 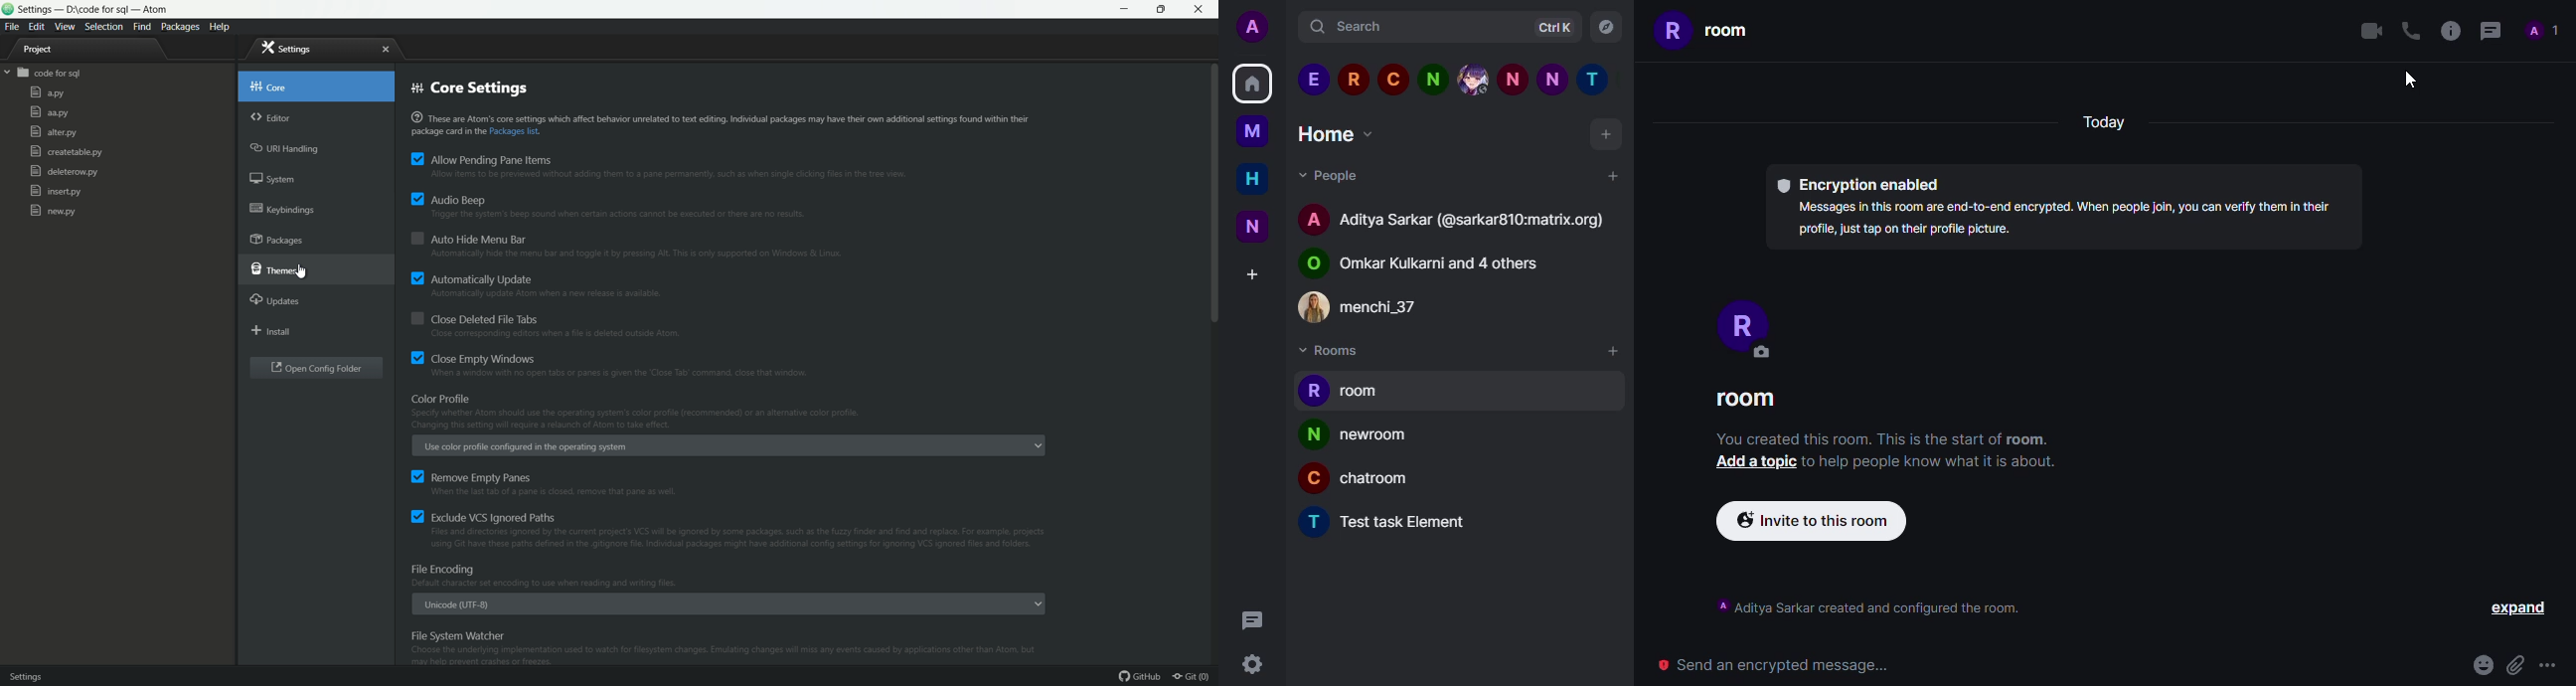 What do you see at coordinates (458, 606) in the screenshot?
I see `unicode` at bounding box center [458, 606].